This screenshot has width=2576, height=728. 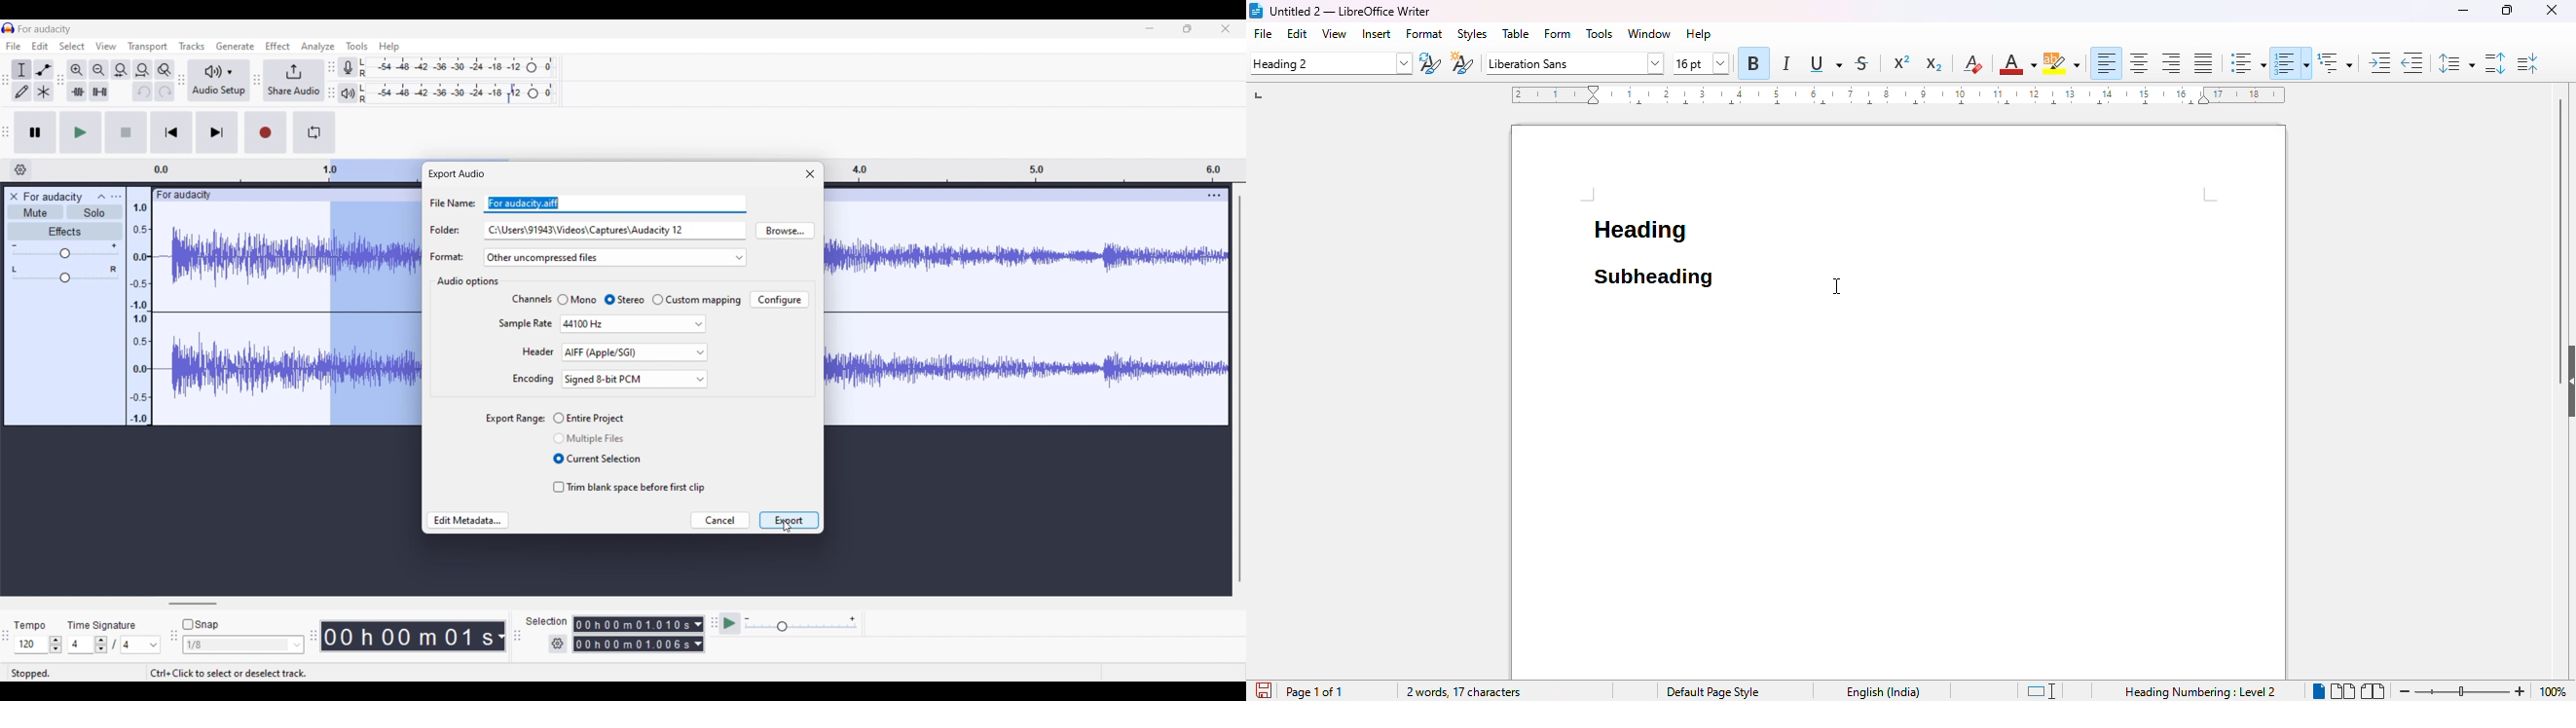 I want to click on decrease indent, so click(x=2412, y=61).